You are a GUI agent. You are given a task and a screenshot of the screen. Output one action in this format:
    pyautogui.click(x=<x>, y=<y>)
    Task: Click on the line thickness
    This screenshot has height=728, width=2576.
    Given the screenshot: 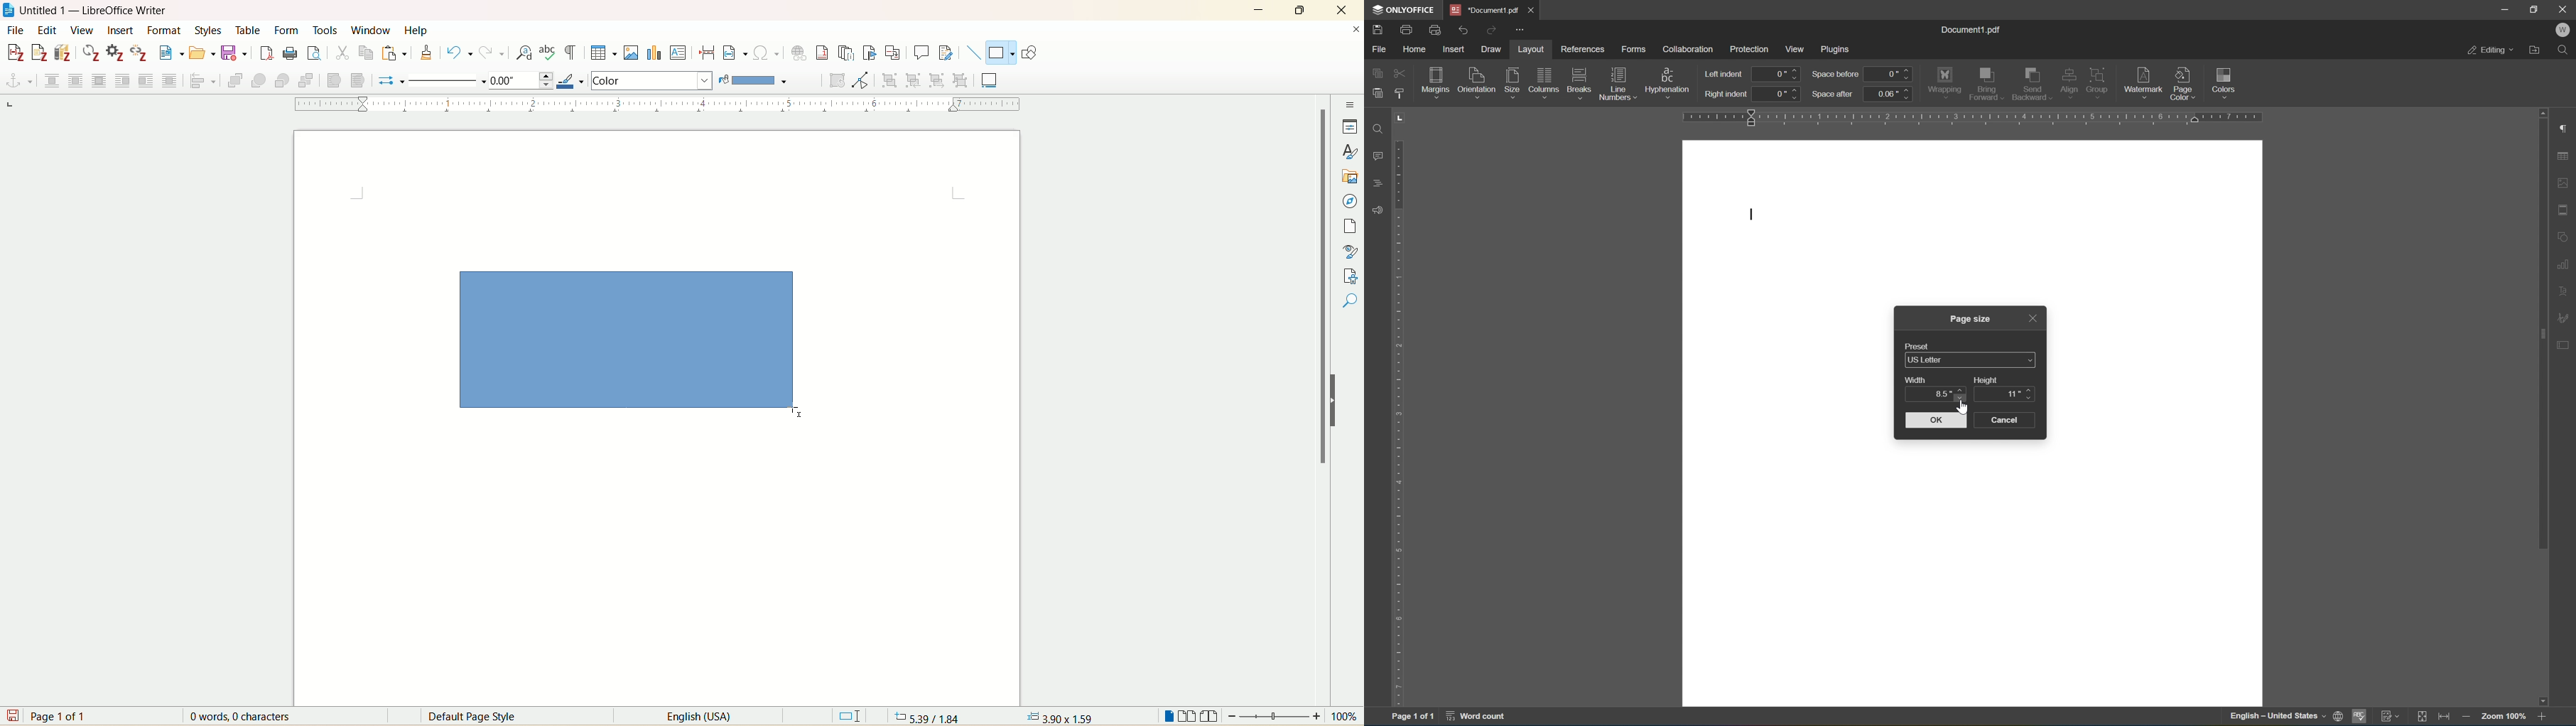 What is the action you would take?
    pyautogui.click(x=523, y=80)
    